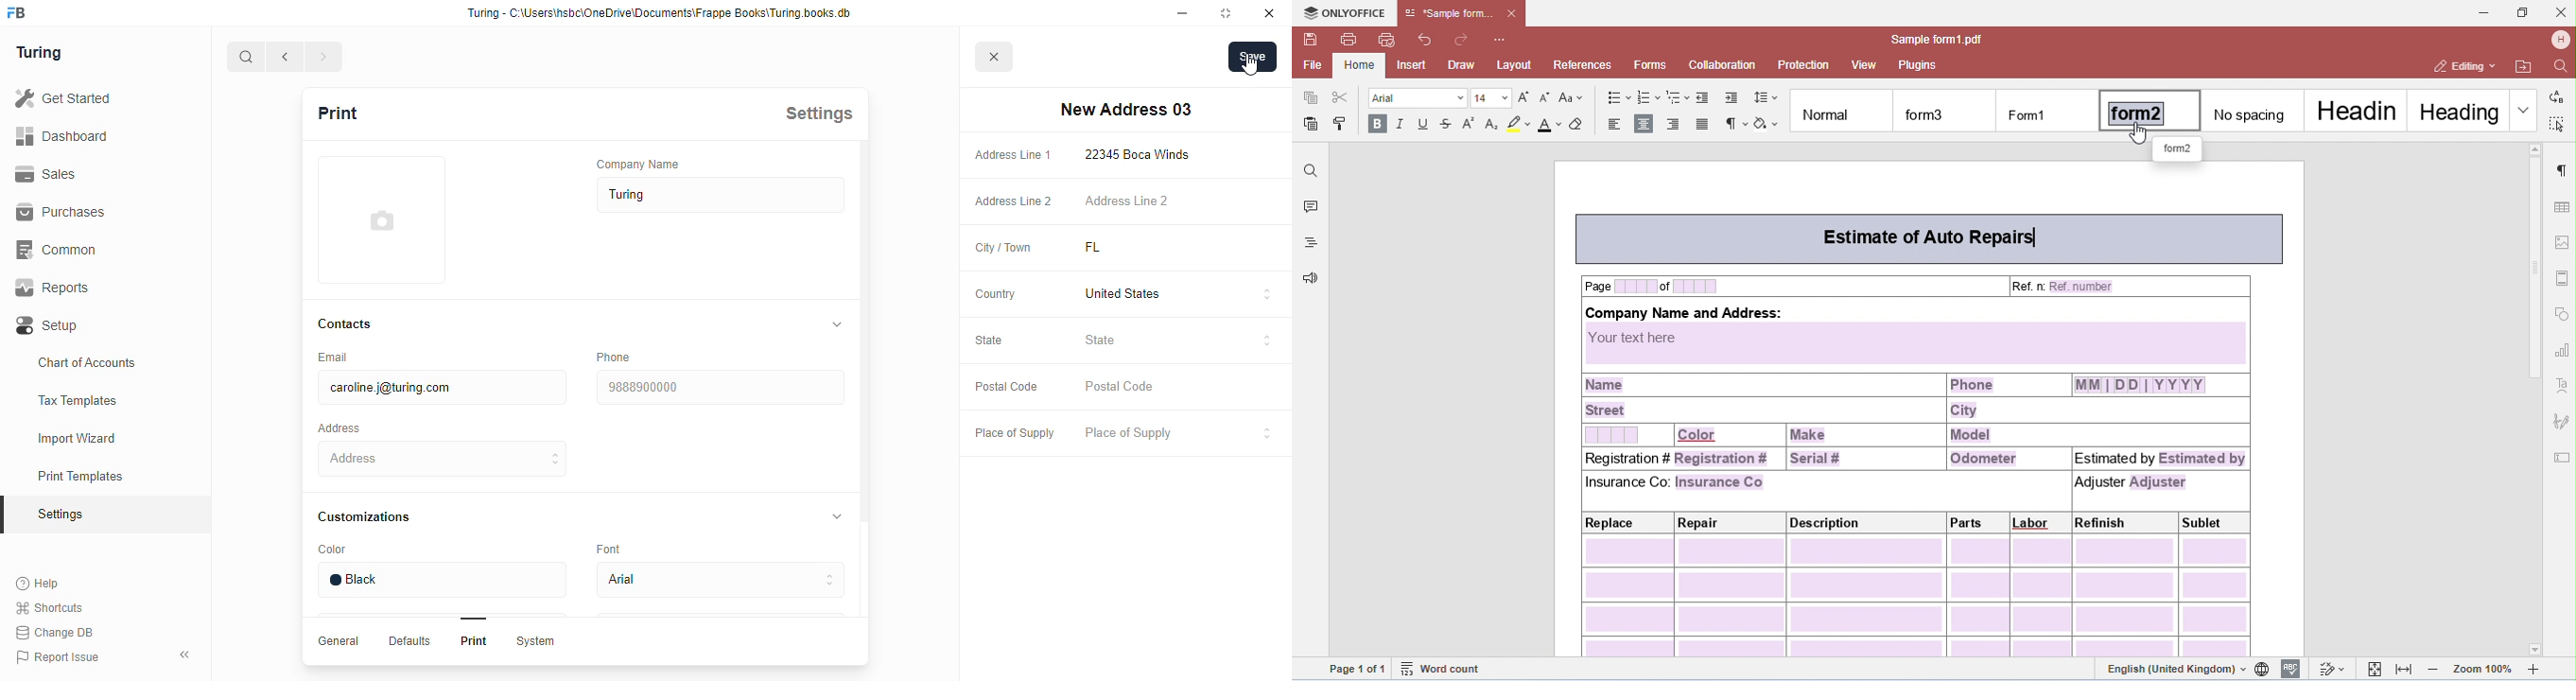 The height and width of the screenshot is (700, 2576). Describe the element at coordinates (1253, 57) in the screenshot. I see `save` at that location.